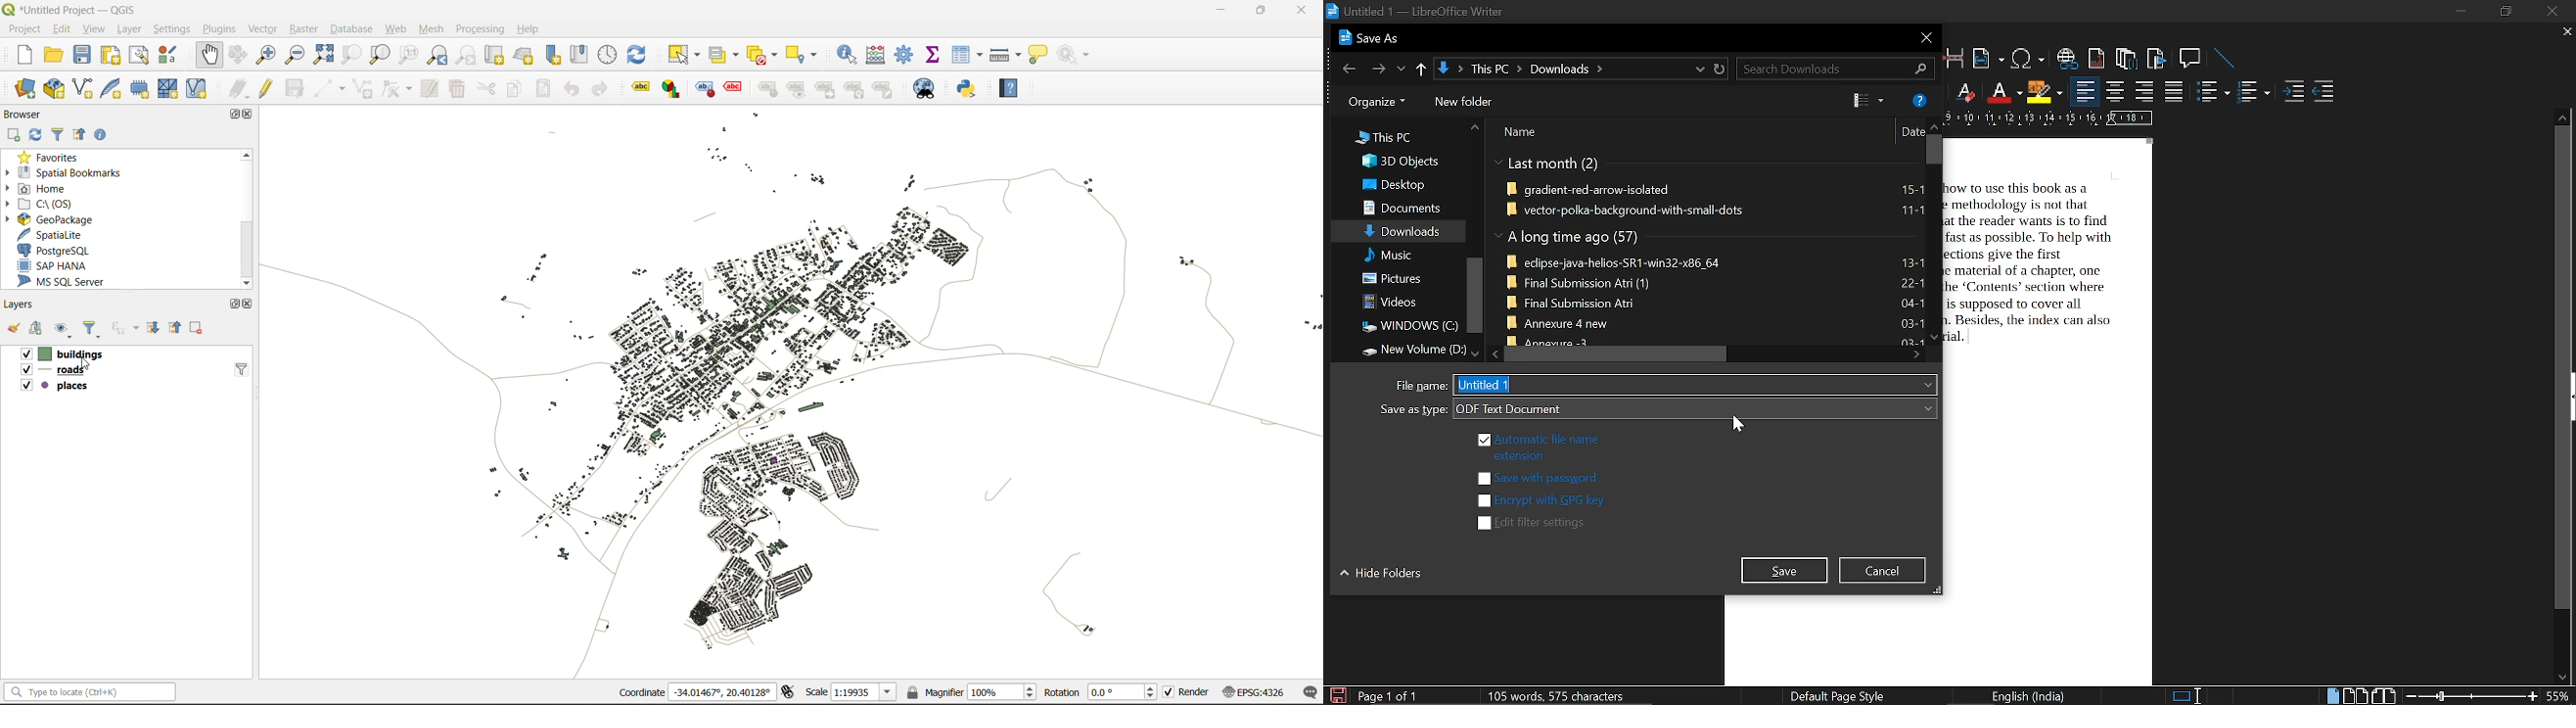  What do you see at coordinates (28, 89) in the screenshot?
I see `open data source manager` at bounding box center [28, 89].